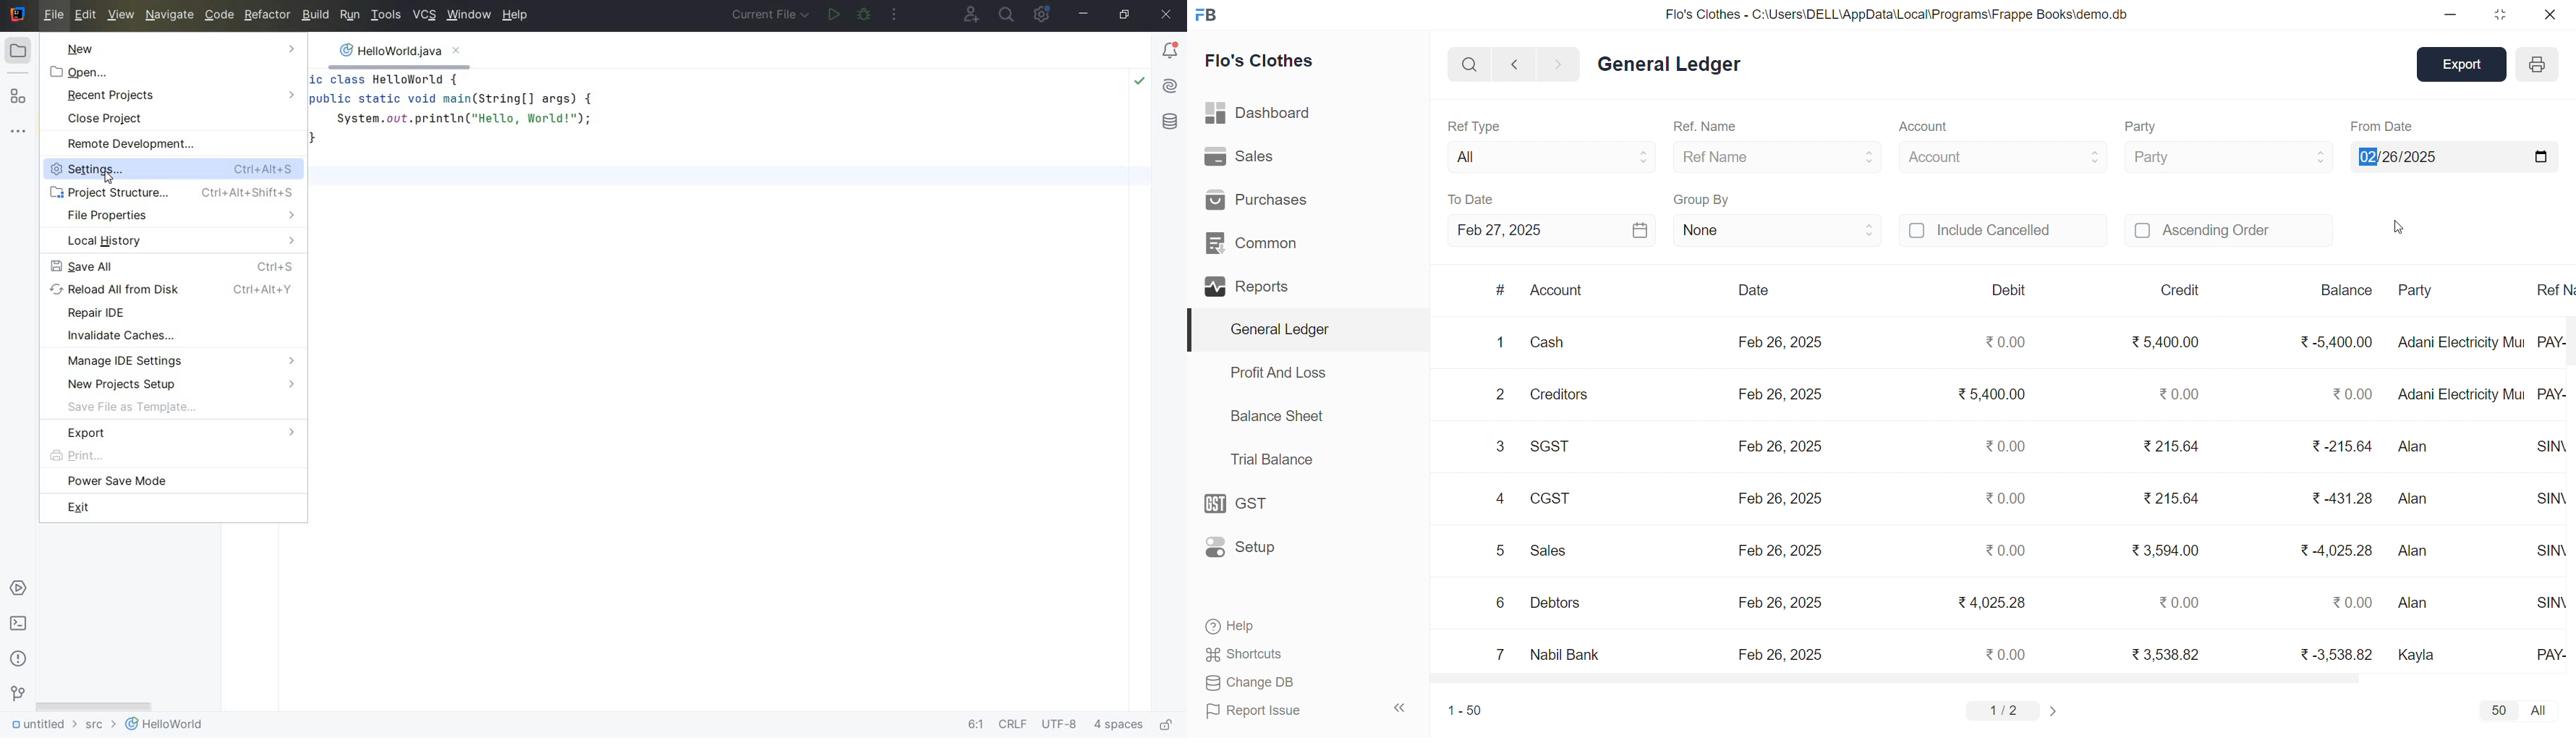 Image resolution: width=2576 pixels, height=756 pixels. I want to click on file encoding, so click(1061, 725).